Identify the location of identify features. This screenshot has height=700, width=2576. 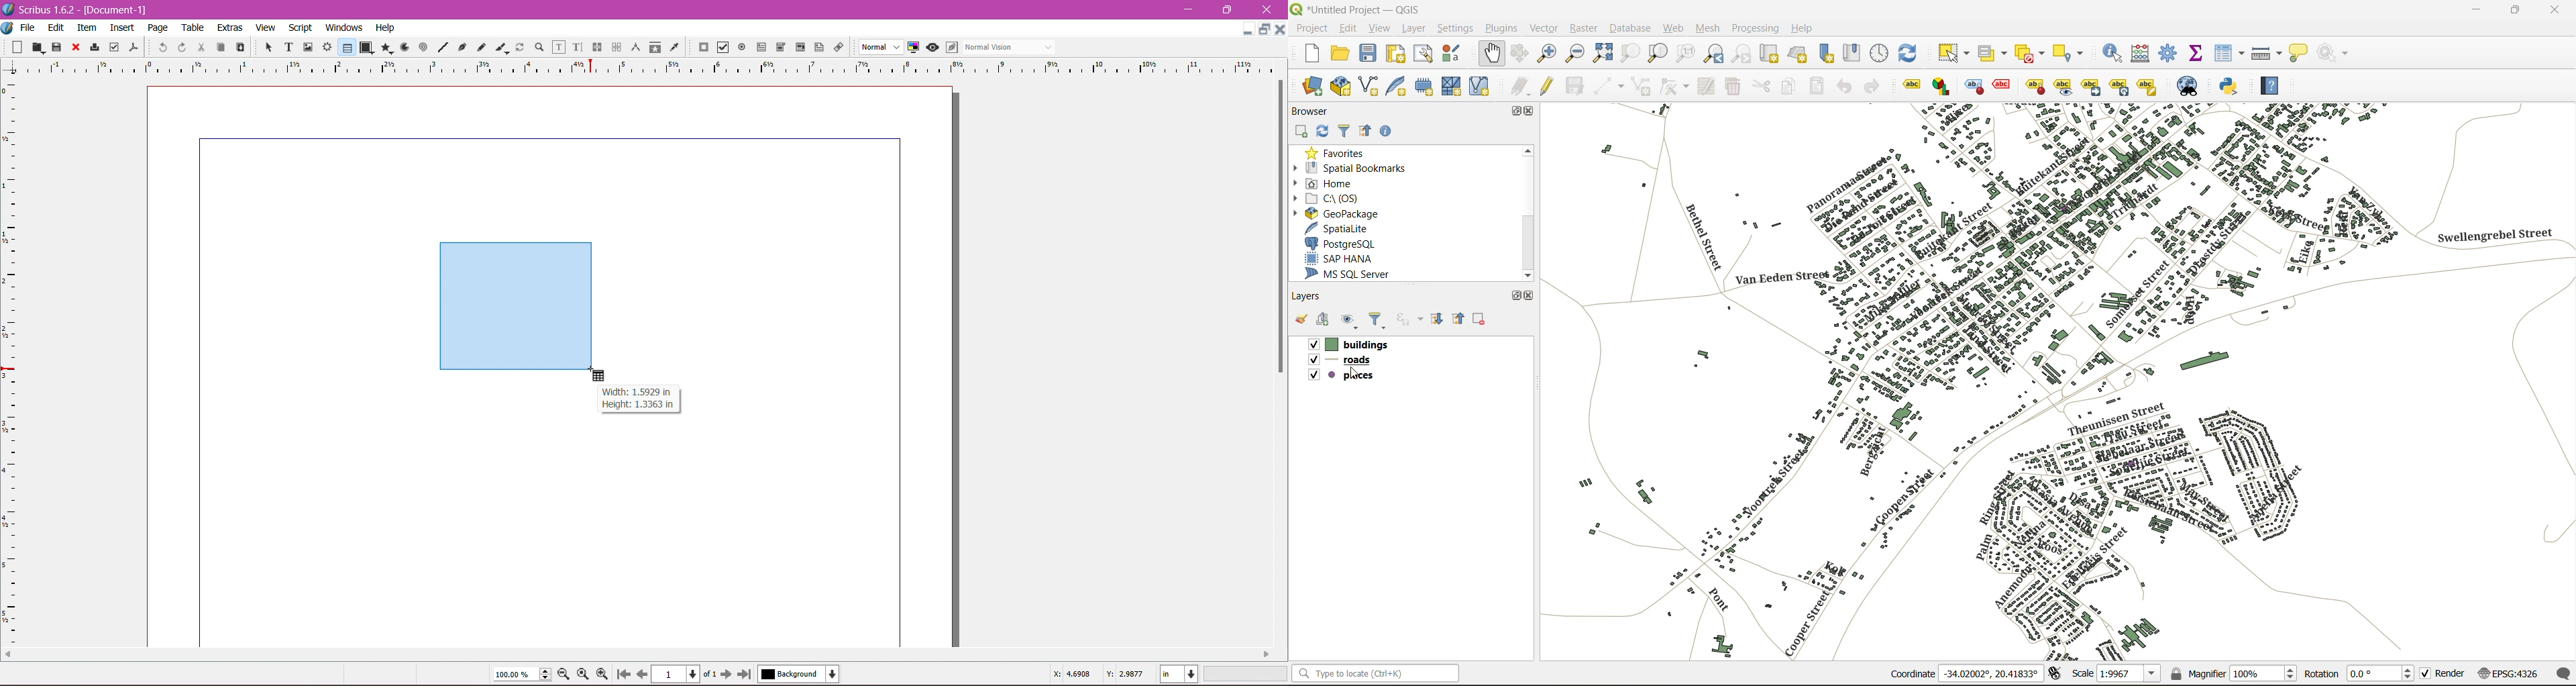
(2114, 56).